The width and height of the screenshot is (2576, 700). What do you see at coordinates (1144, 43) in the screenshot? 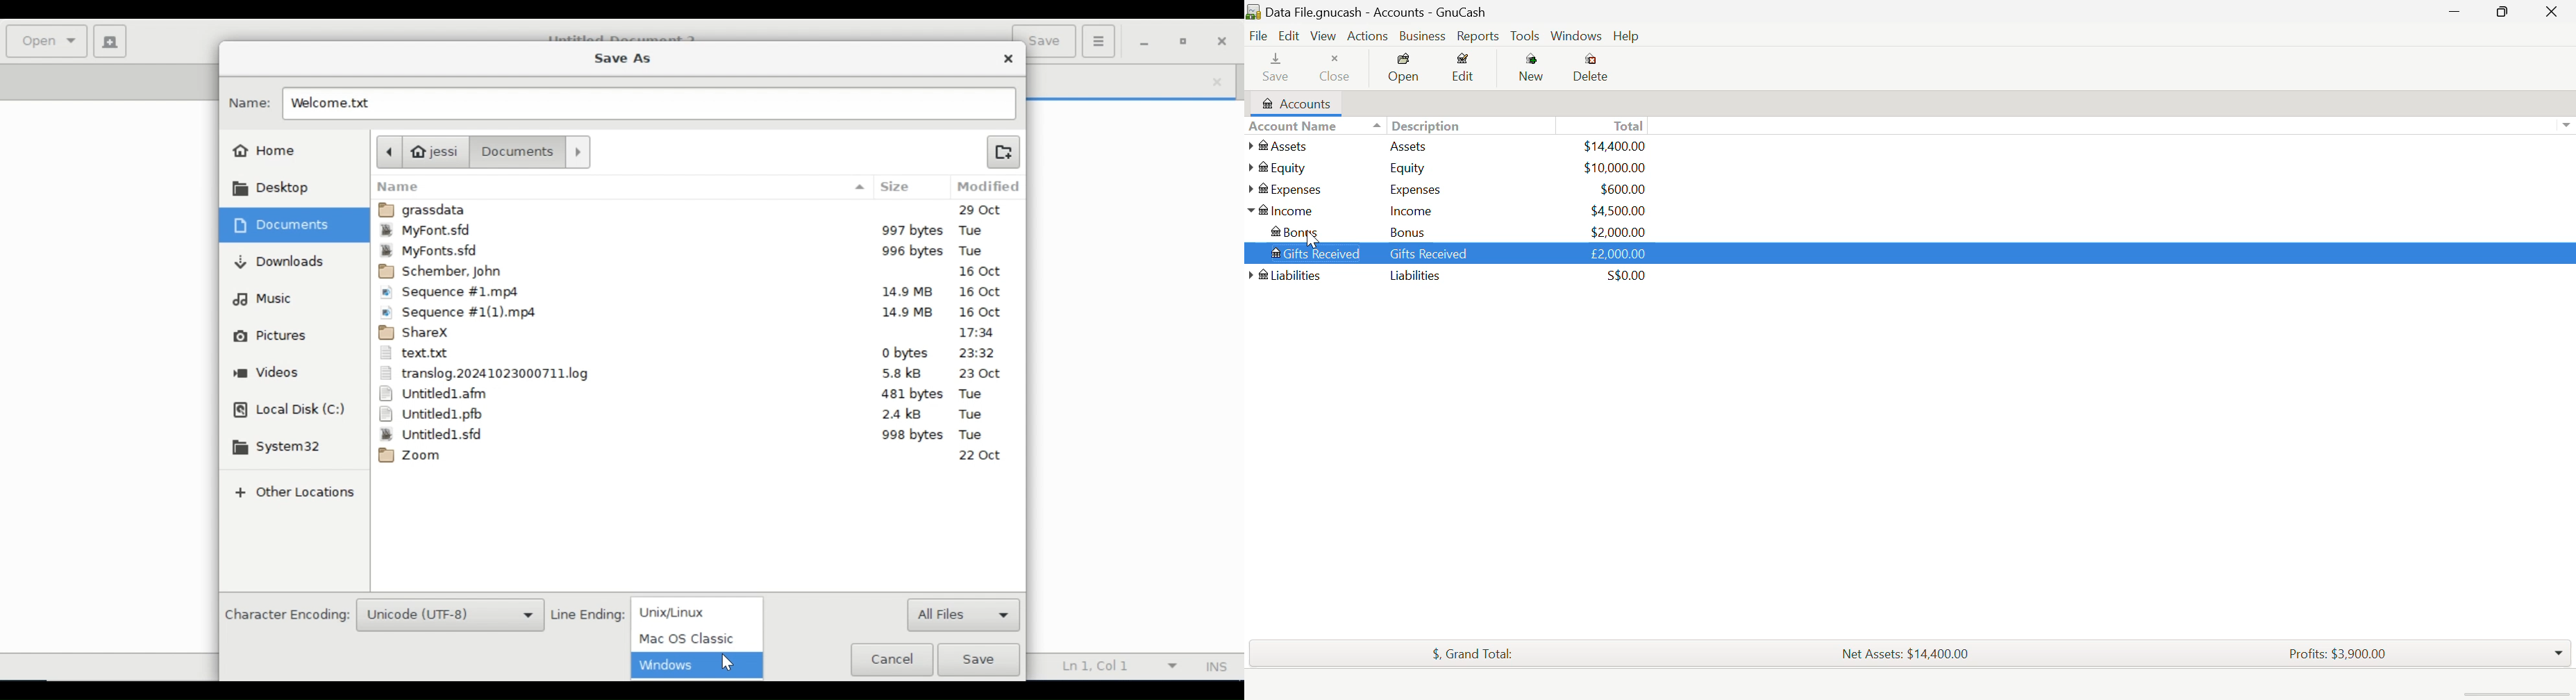
I see `minimize` at bounding box center [1144, 43].